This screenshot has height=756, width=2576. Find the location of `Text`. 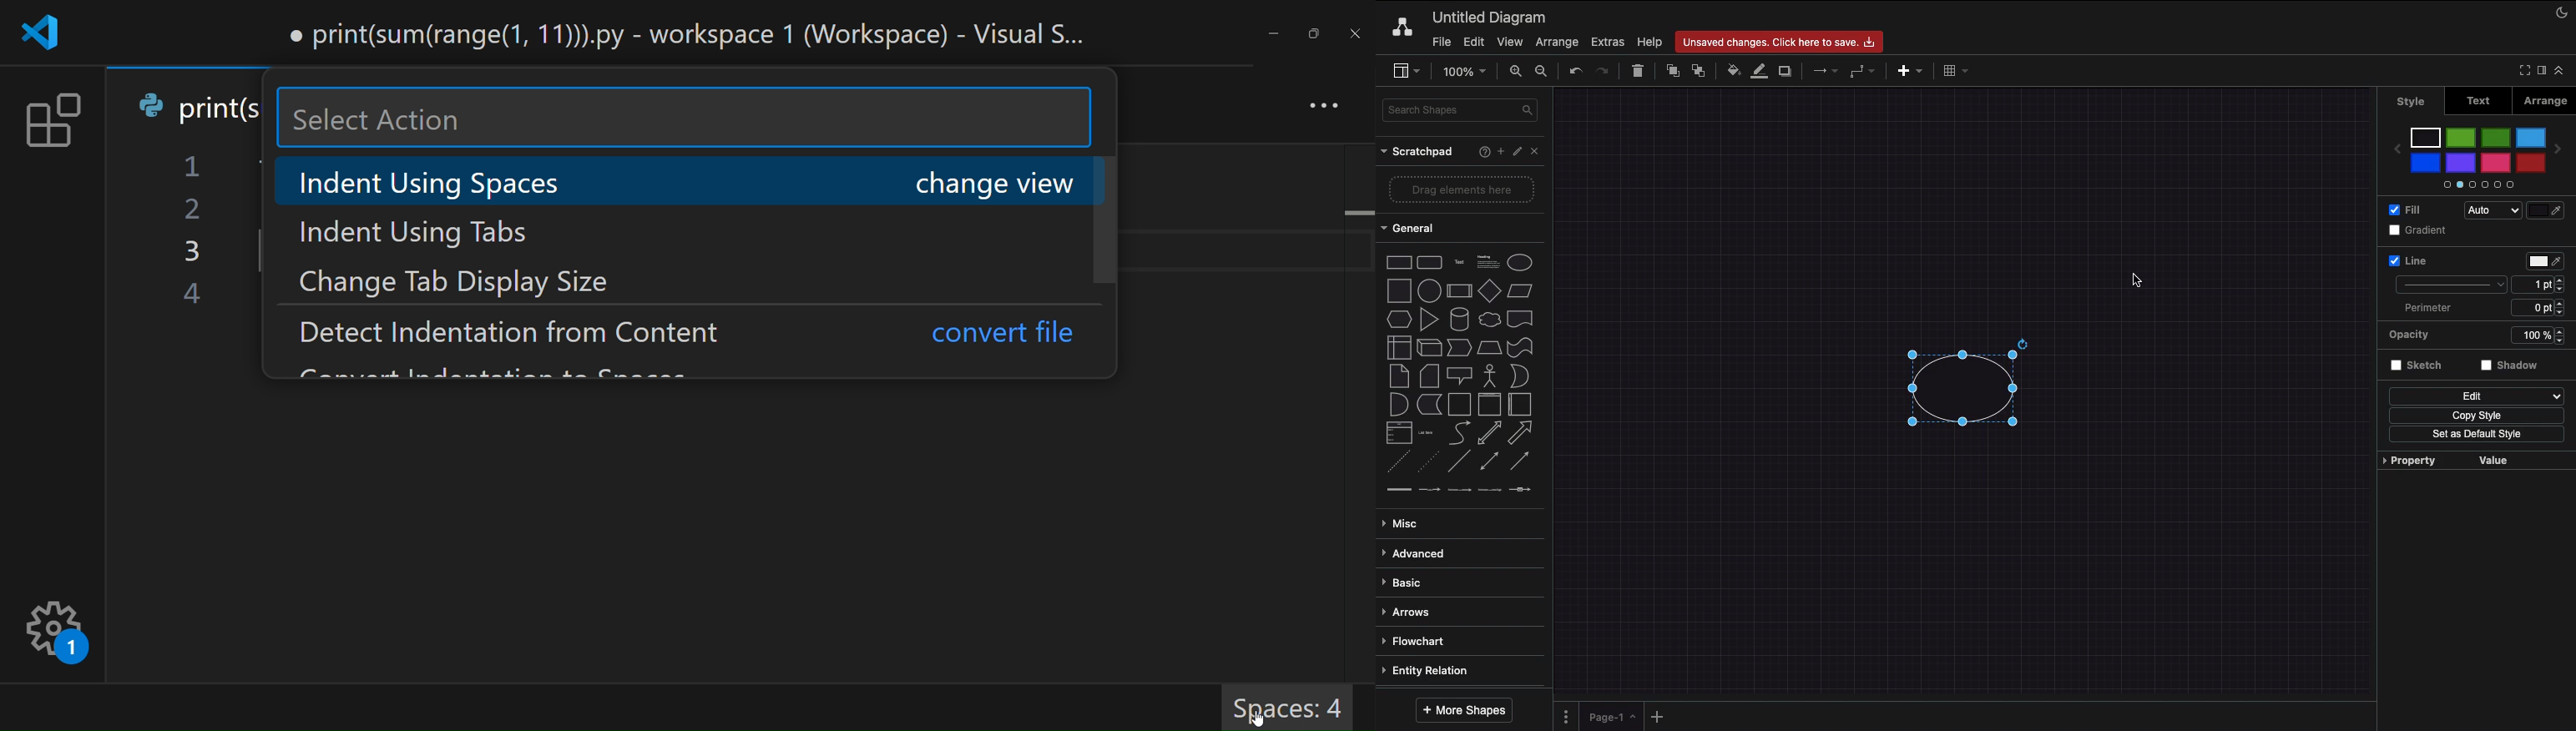

Text is located at coordinates (1459, 263).